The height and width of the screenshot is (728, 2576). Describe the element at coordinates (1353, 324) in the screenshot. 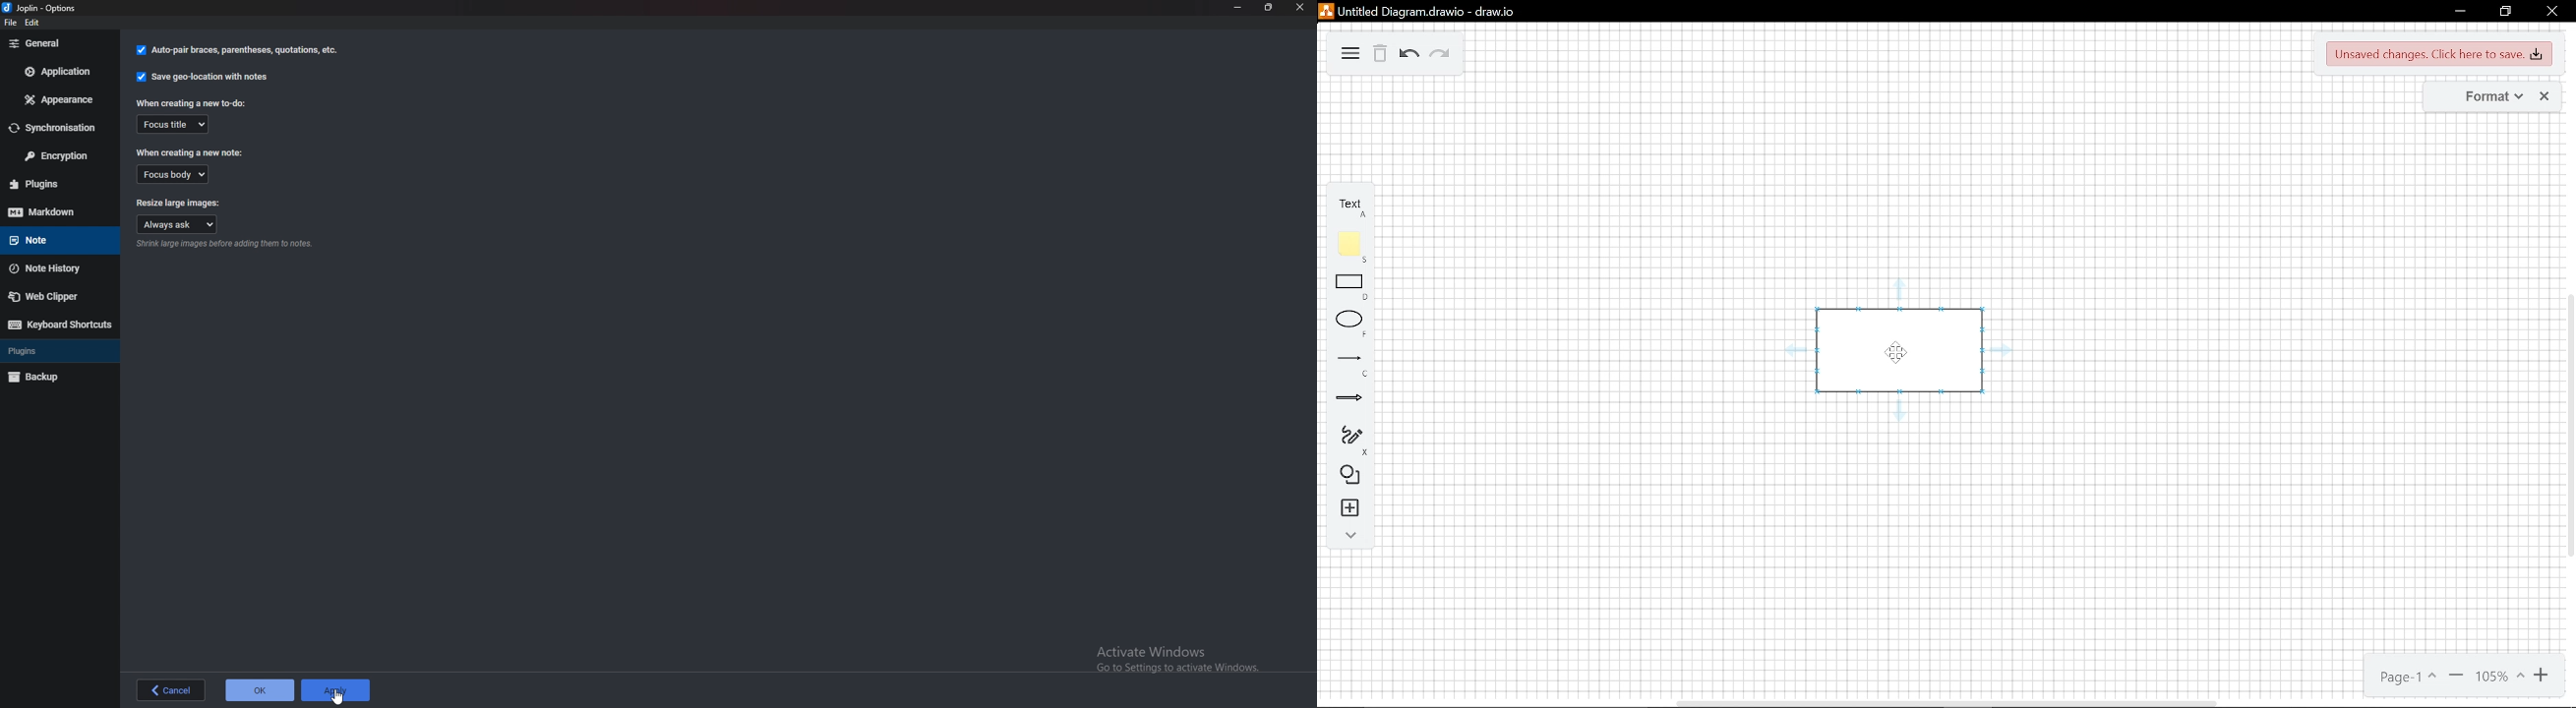

I see `ellipse` at that location.